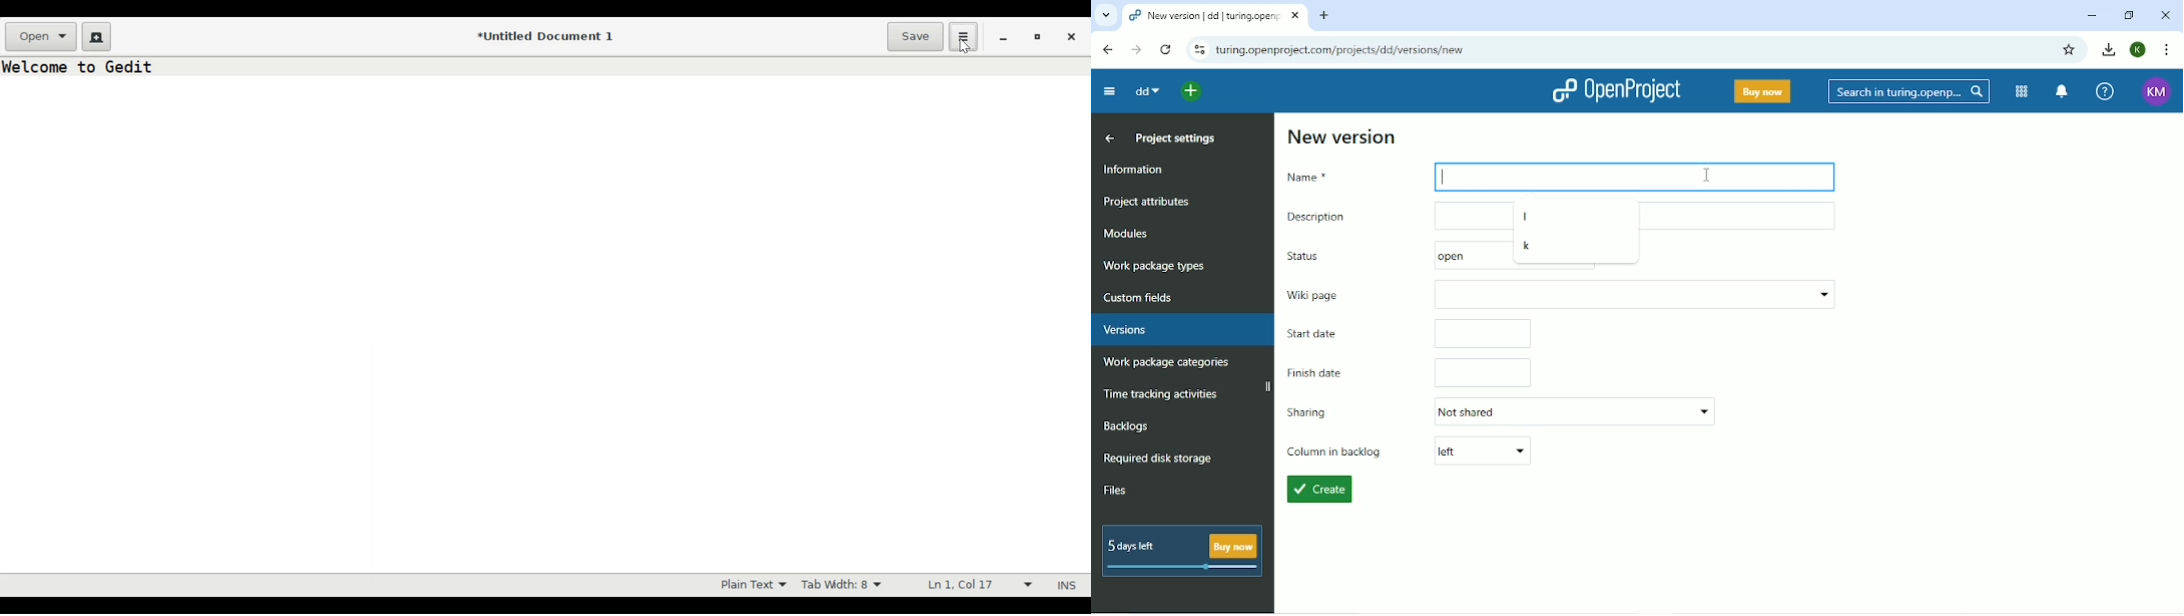  What do you see at coordinates (2062, 91) in the screenshot?
I see `To notification center` at bounding box center [2062, 91].